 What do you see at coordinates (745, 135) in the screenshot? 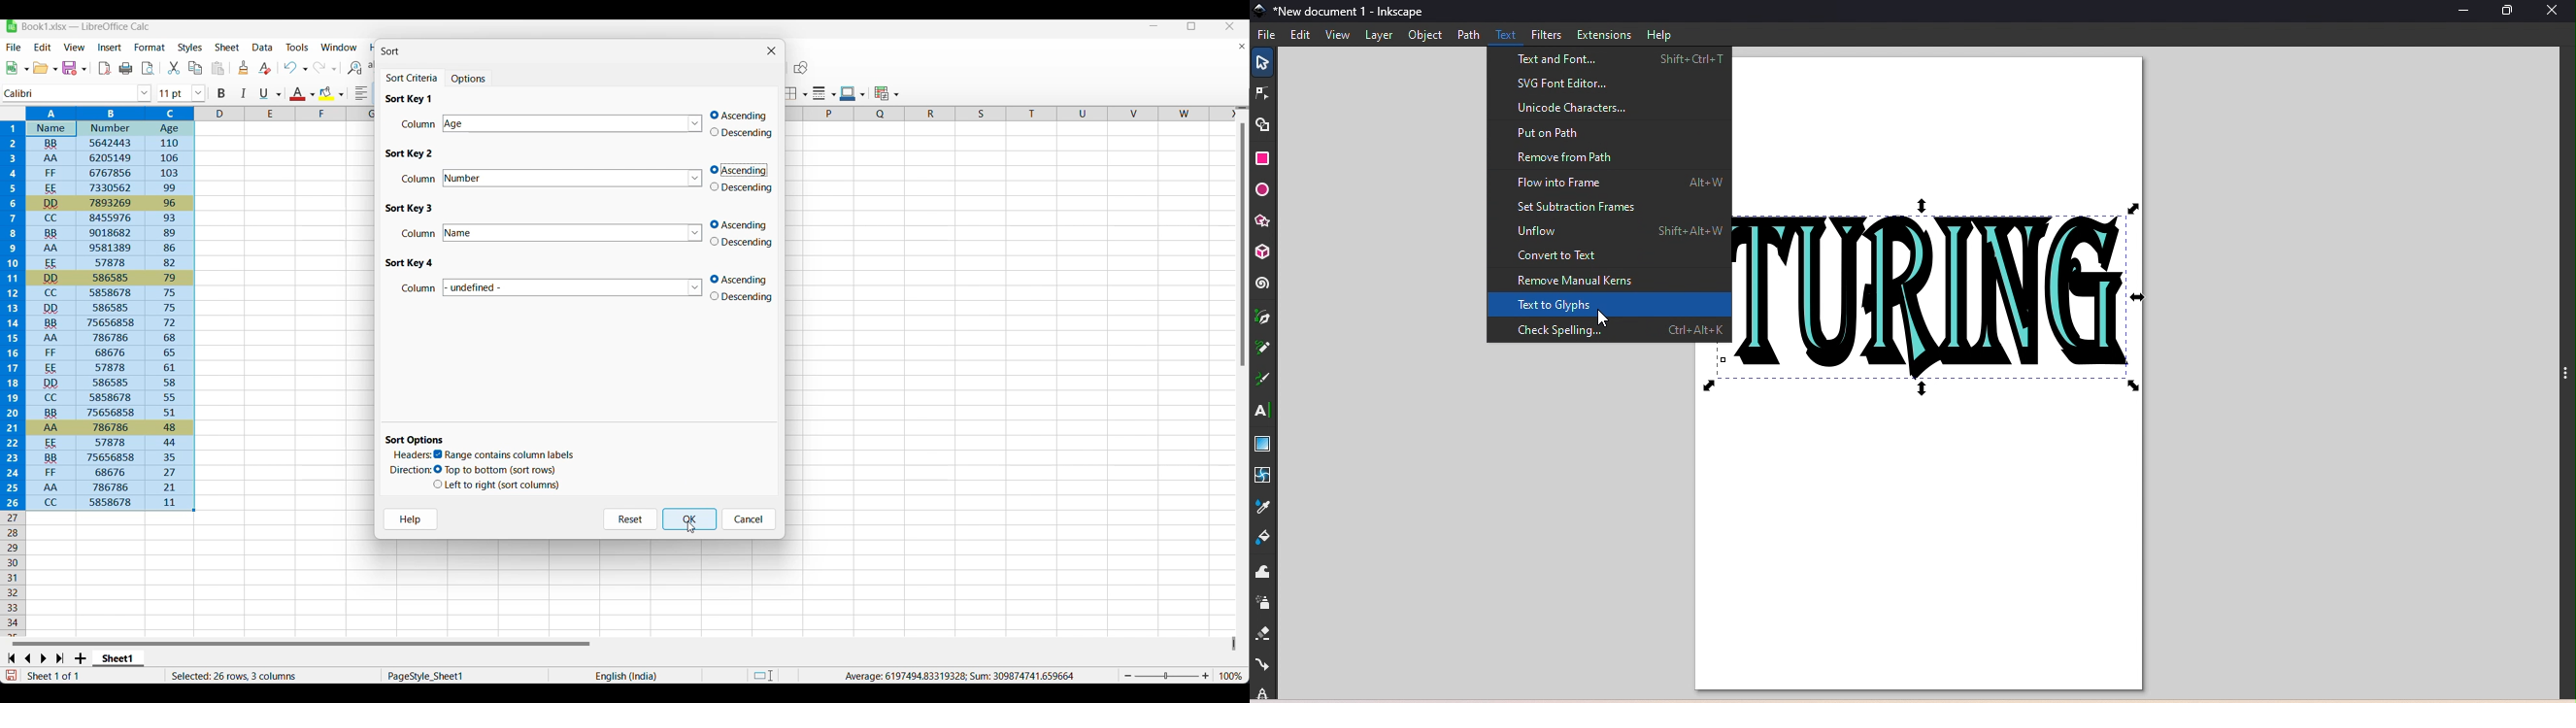
I see `descending` at bounding box center [745, 135].